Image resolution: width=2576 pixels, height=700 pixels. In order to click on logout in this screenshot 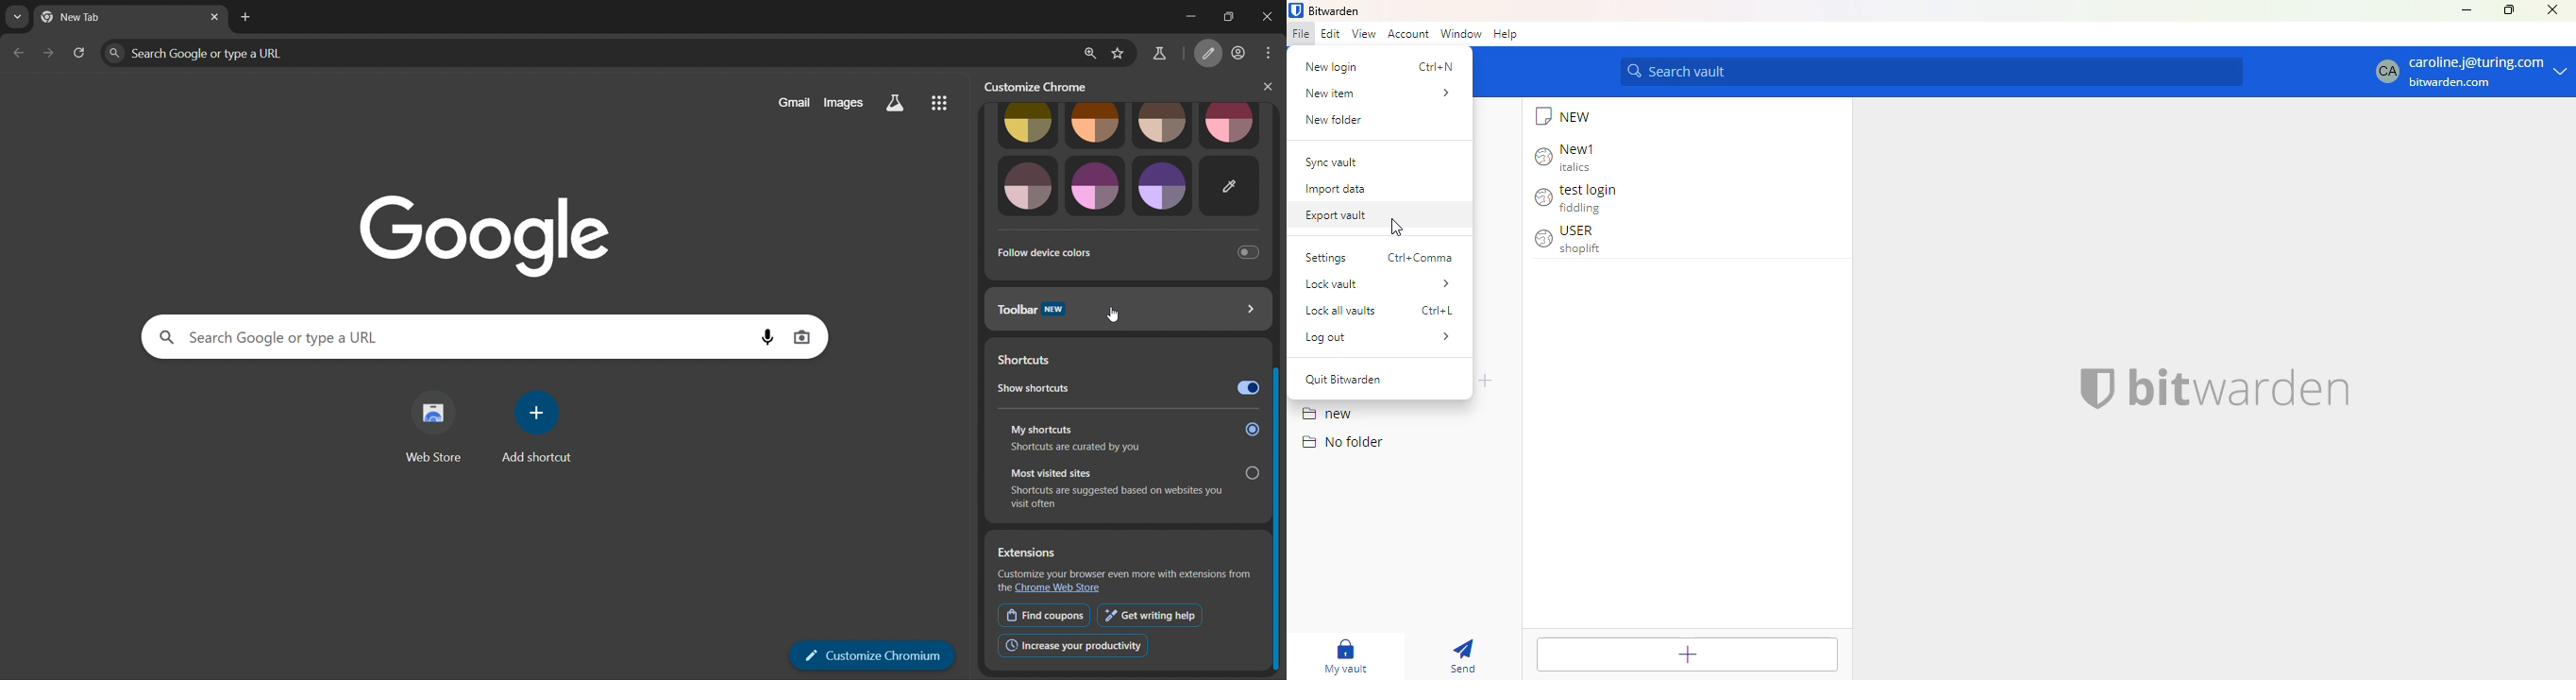, I will do `click(1379, 337)`.